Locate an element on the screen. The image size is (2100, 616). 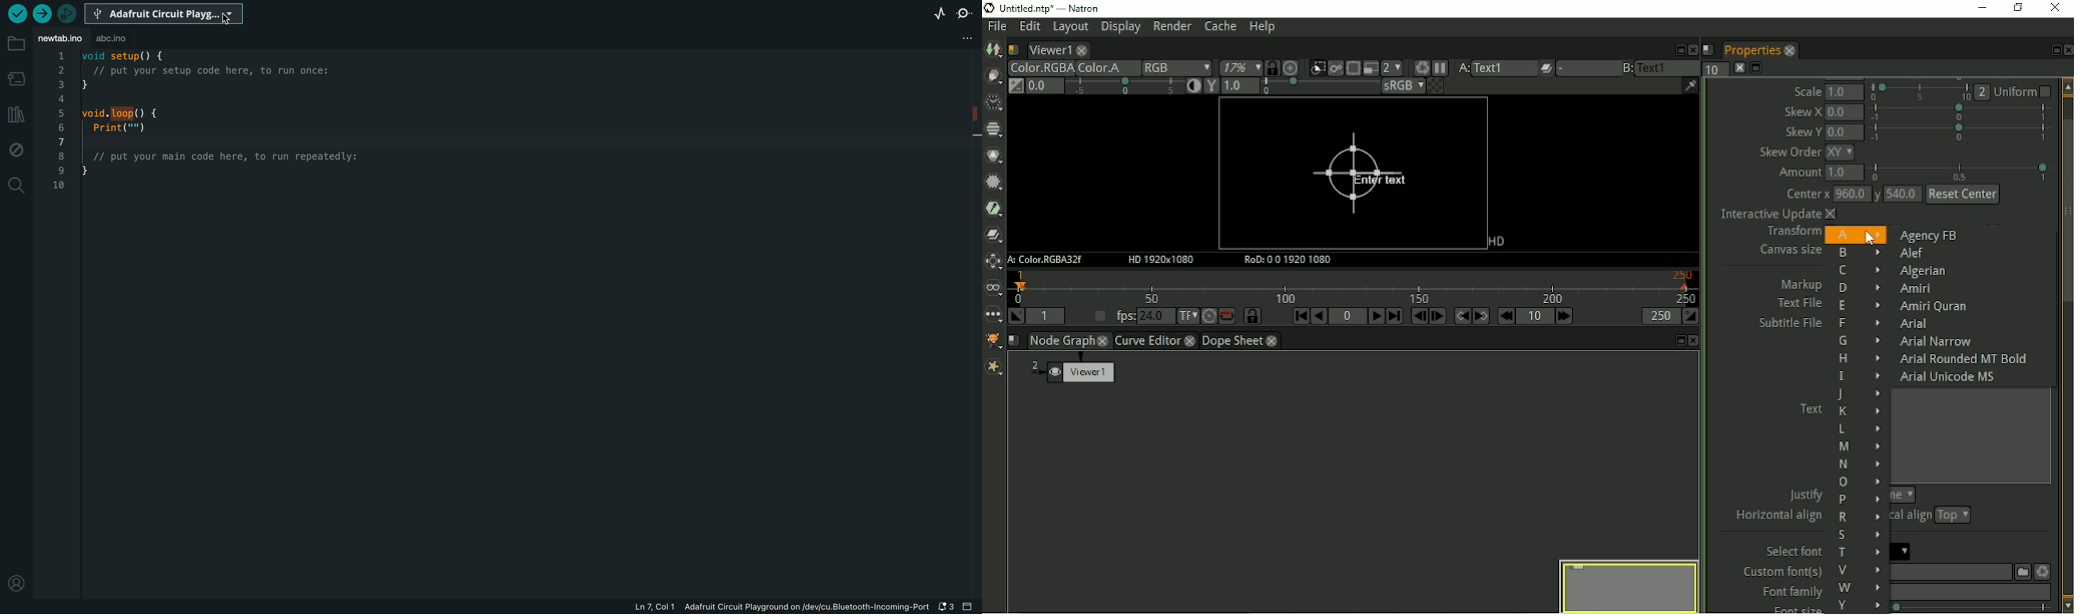
board manager is located at coordinates (17, 78).